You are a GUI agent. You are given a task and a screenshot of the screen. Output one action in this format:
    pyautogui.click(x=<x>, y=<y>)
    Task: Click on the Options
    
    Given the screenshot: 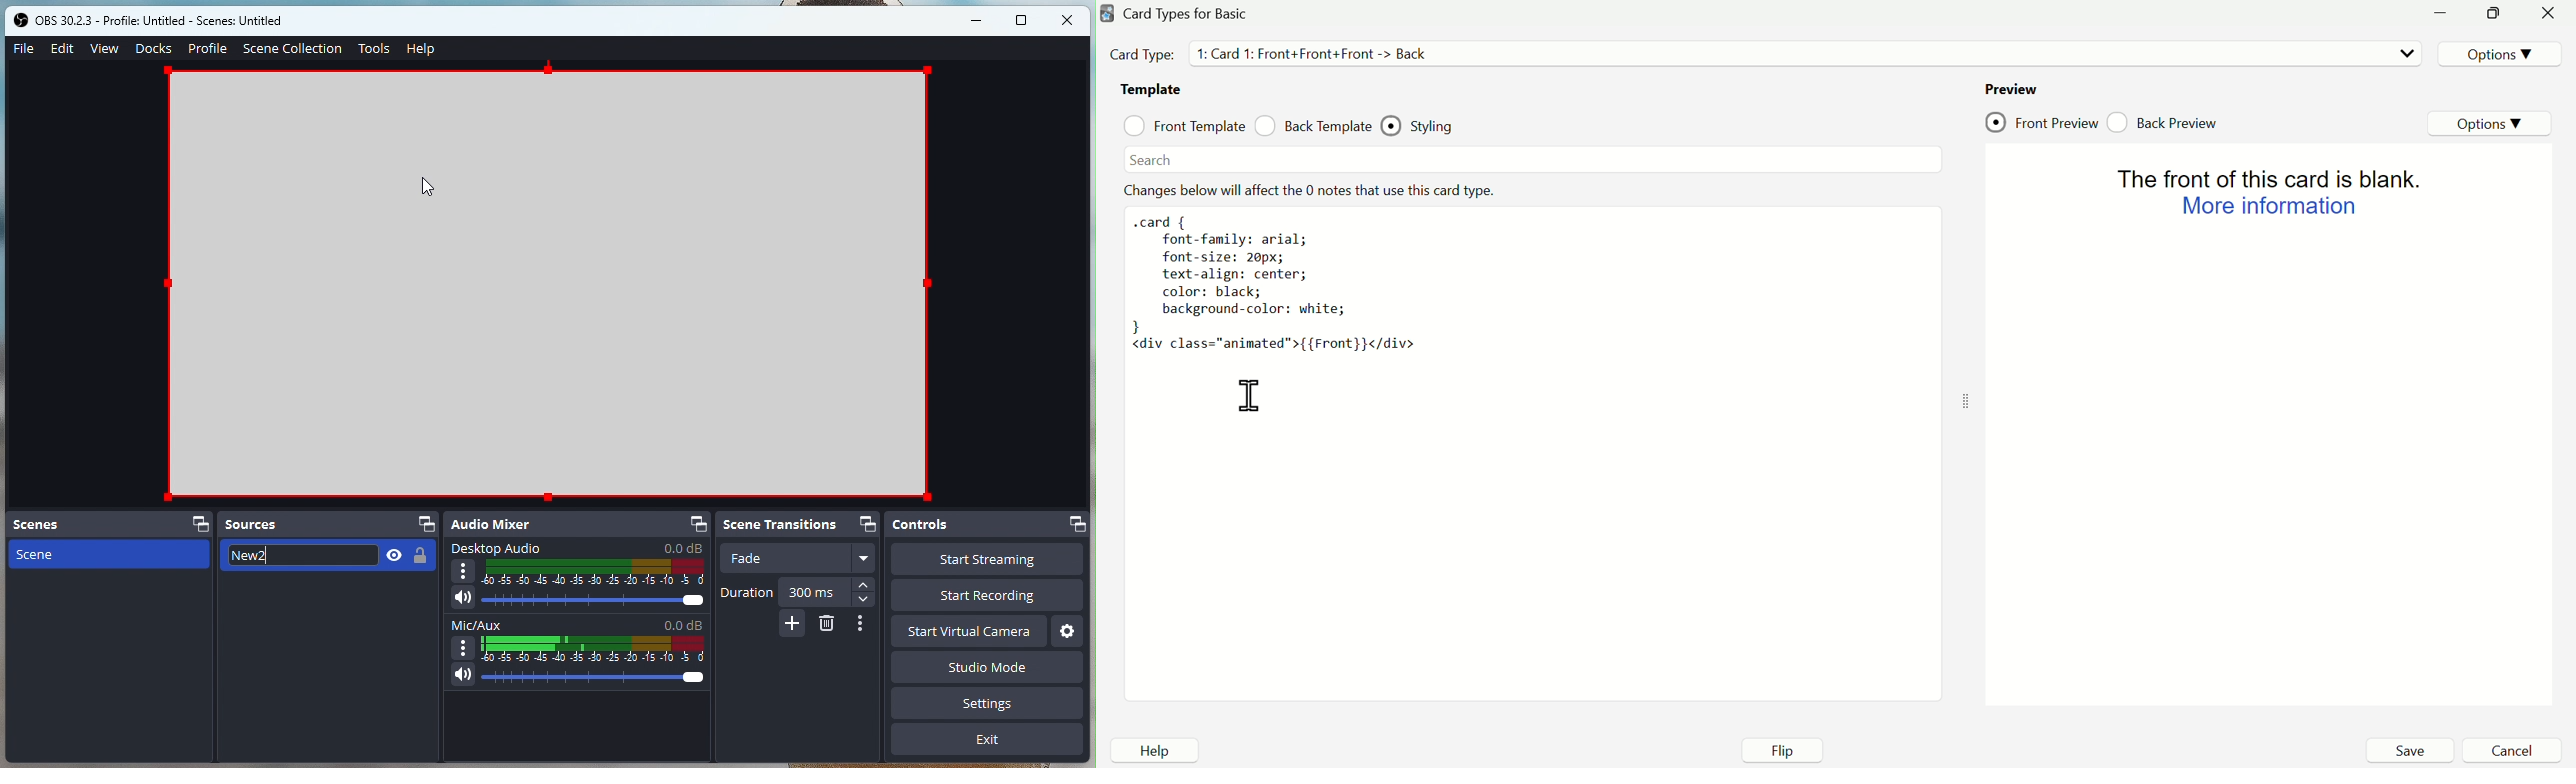 What is the action you would take?
    pyautogui.click(x=2492, y=123)
    